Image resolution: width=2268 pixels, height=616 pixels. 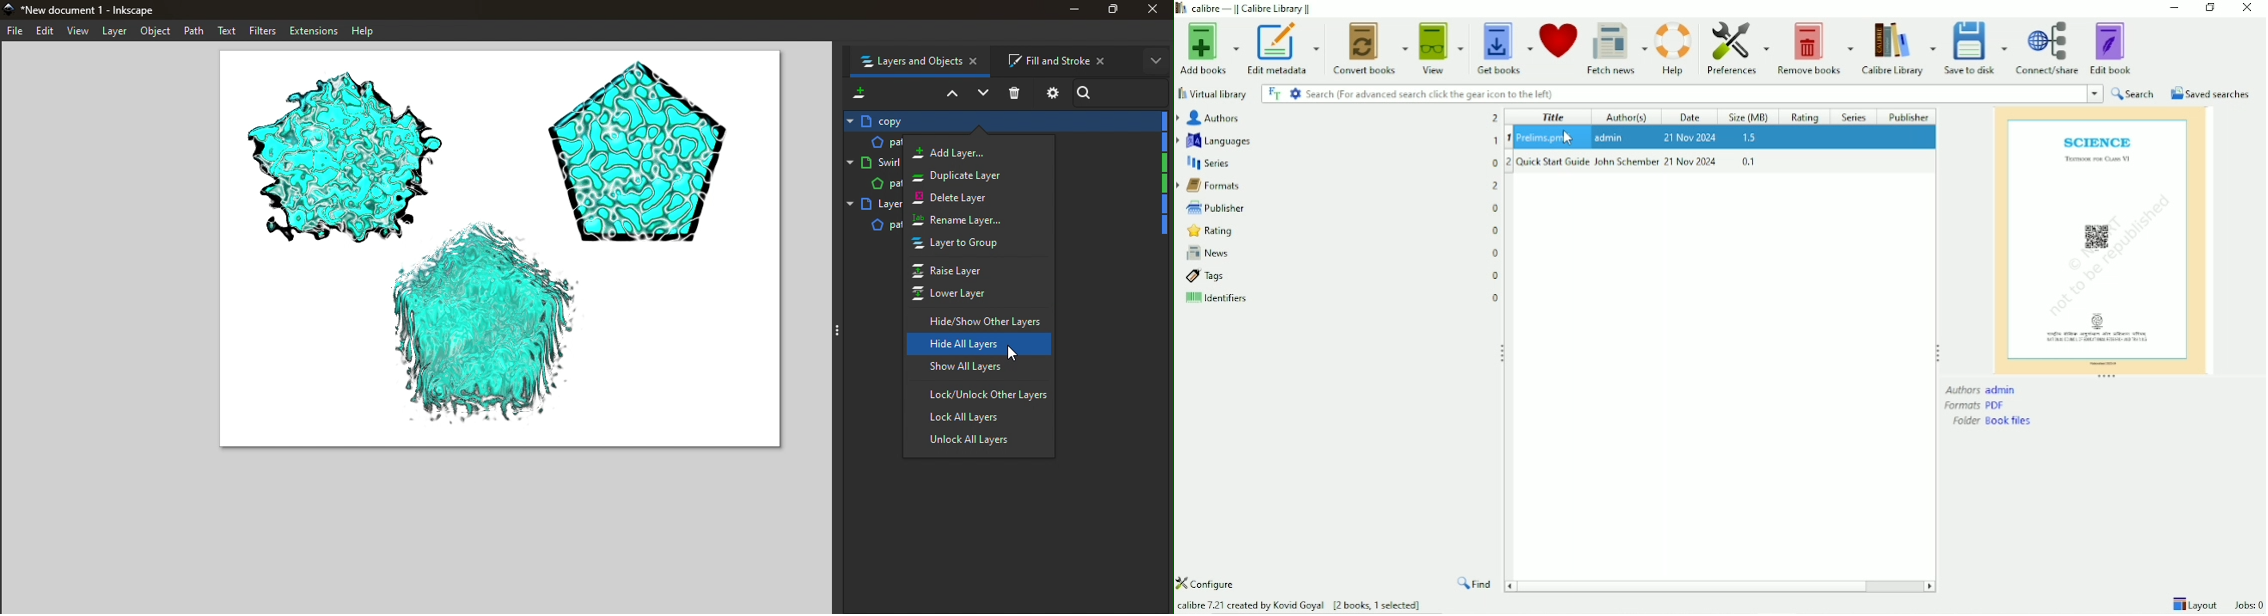 I want to click on Edit, so click(x=46, y=31).